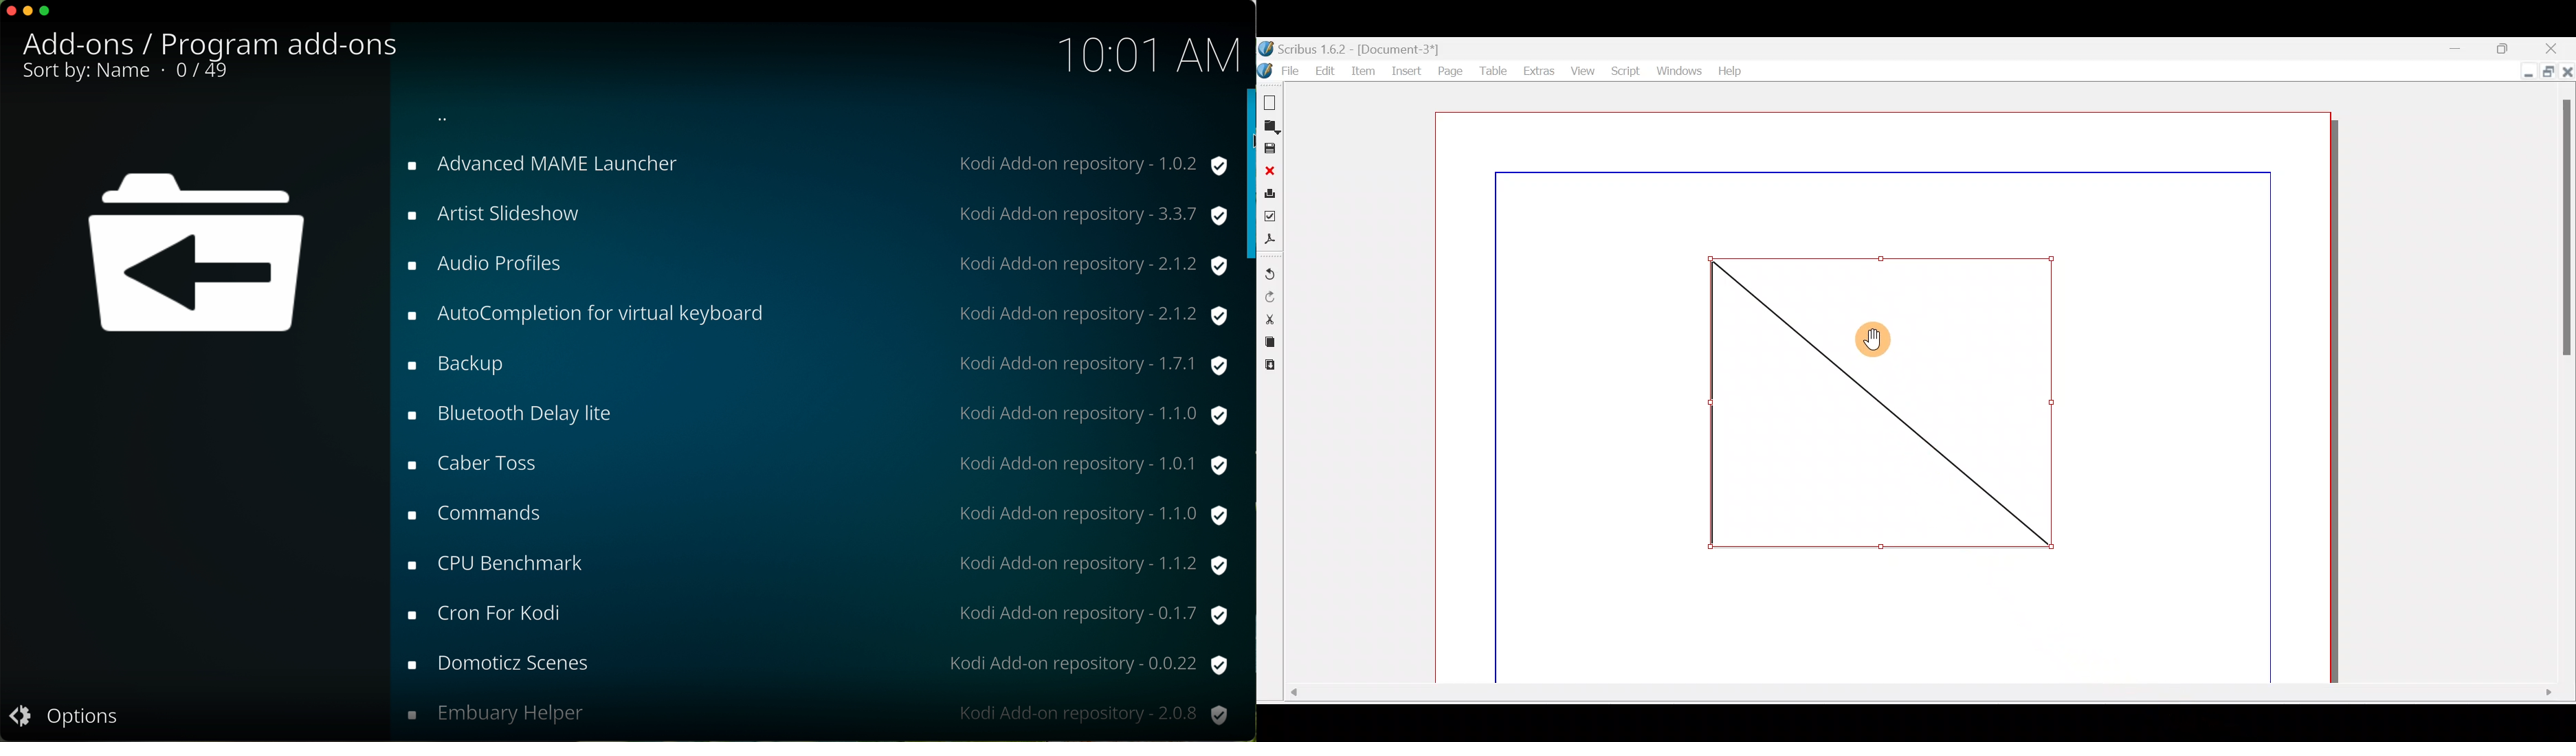 The height and width of the screenshot is (756, 2576). I want to click on Print, so click(1269, 192).